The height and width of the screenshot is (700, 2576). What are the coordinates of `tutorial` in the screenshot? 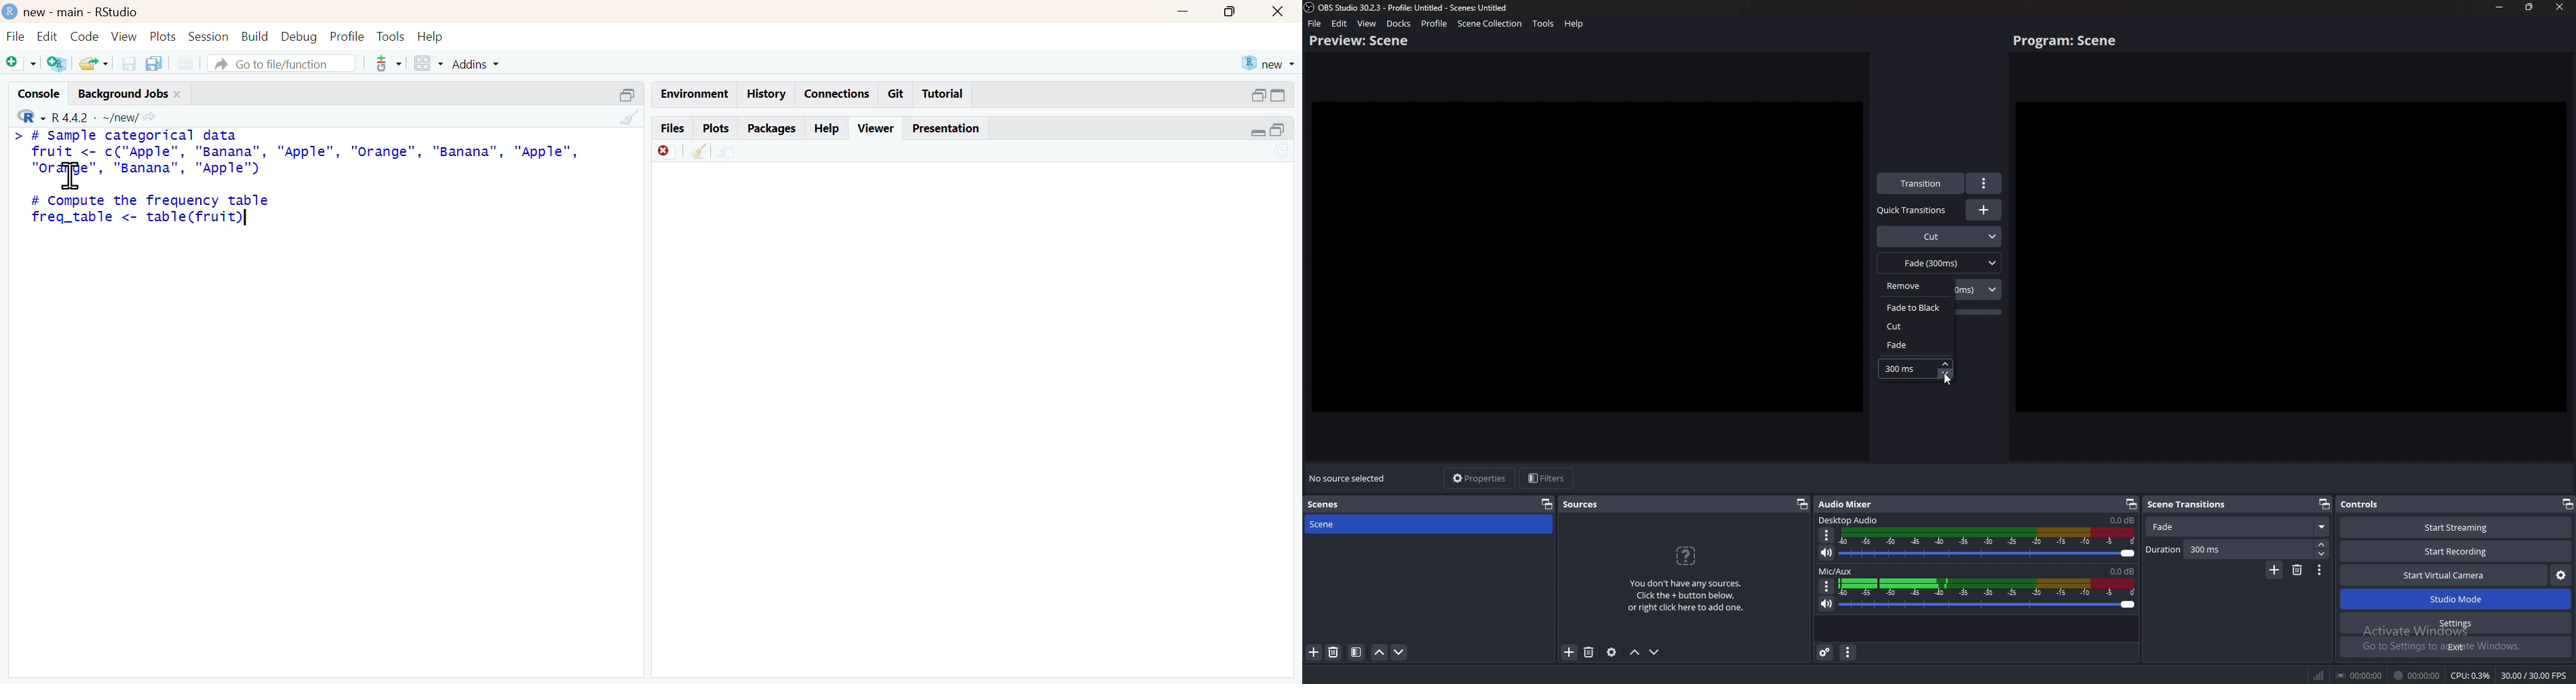 It's located at (943, 96).